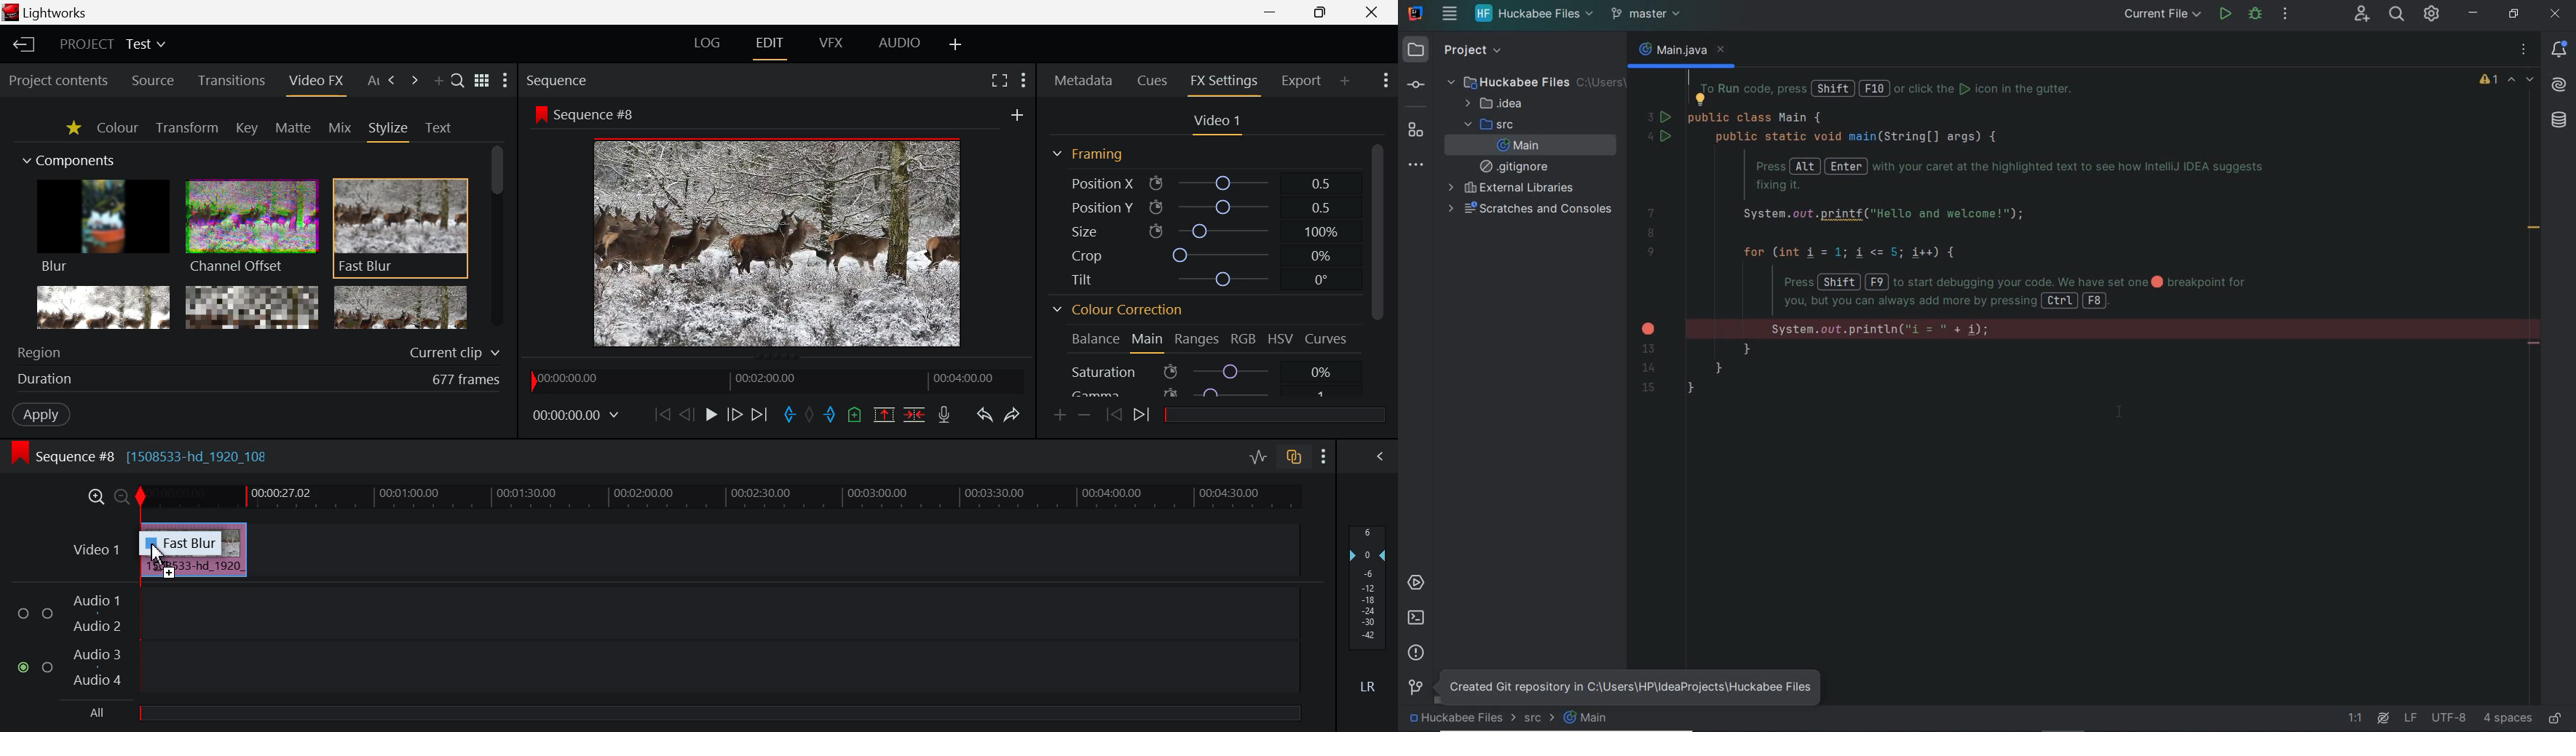 The width and height of the screenshot is (2576, 756). Describe the element at coordinates (1303, 80) in the screenshot. I see `Export` at that location.